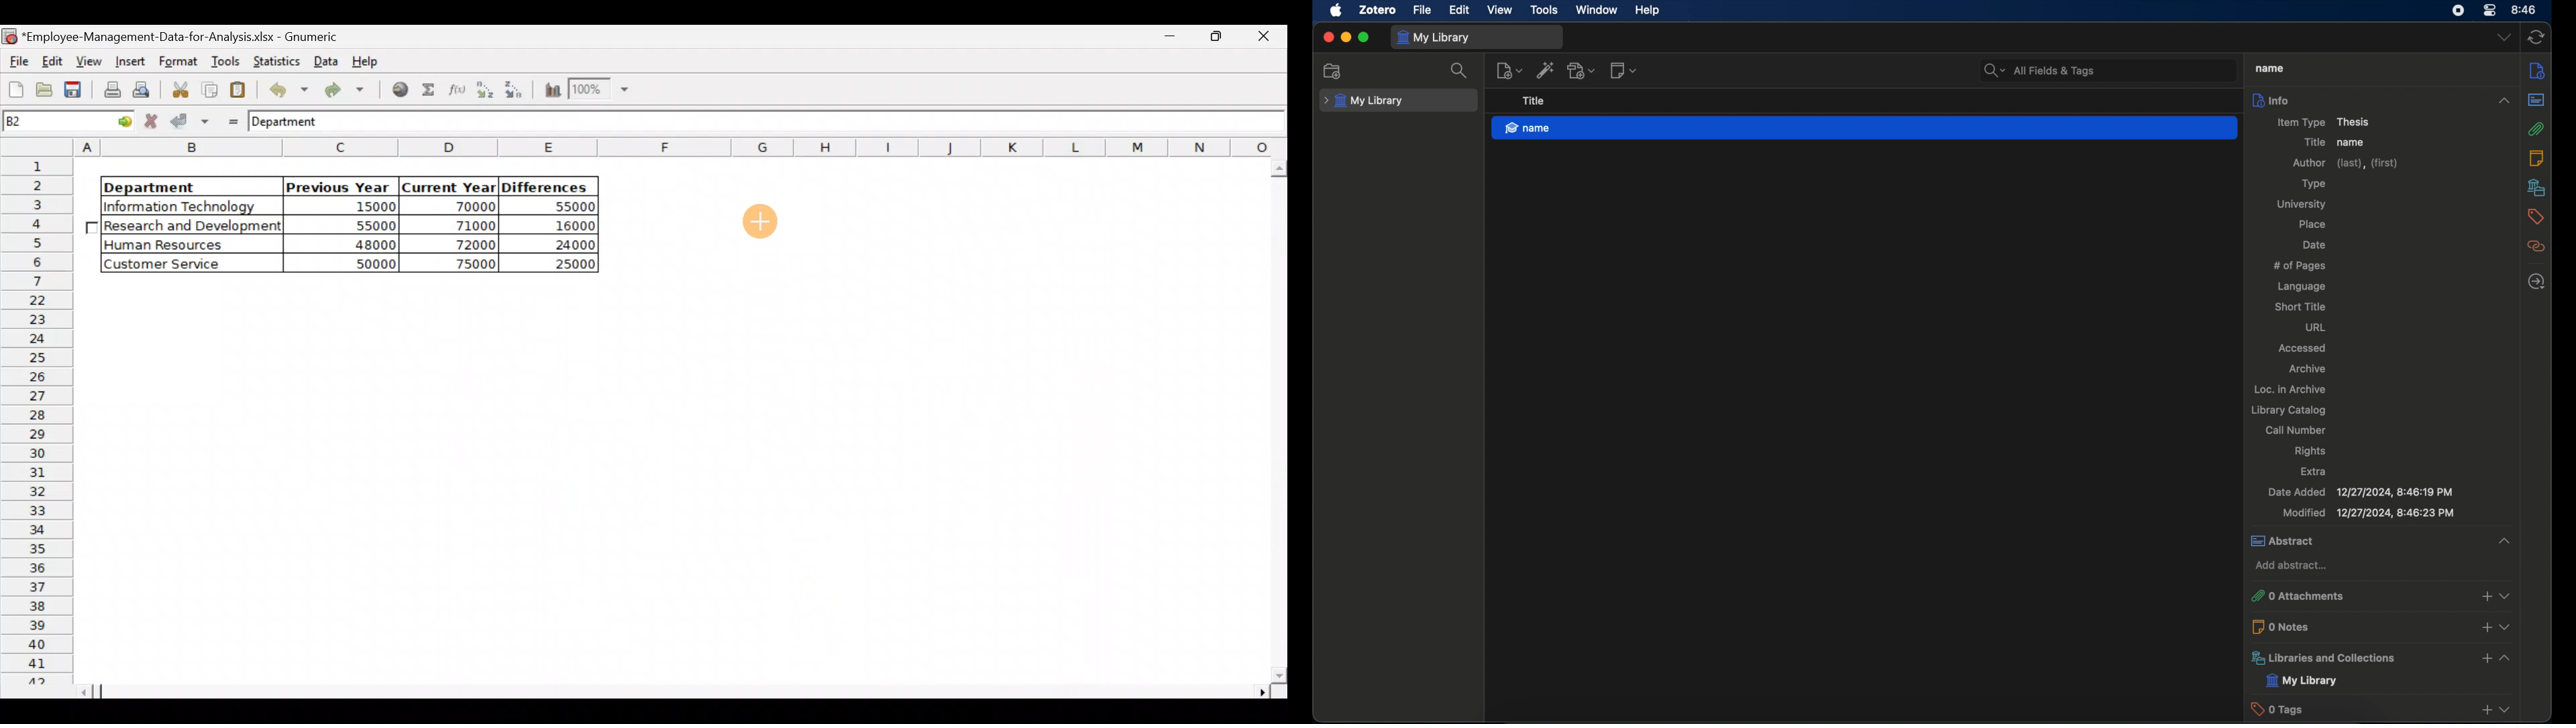 The image size is (2576, 728). Describe the element at coordinates (1995, 71) in the screenshot. I see `search dropdown` at that location.